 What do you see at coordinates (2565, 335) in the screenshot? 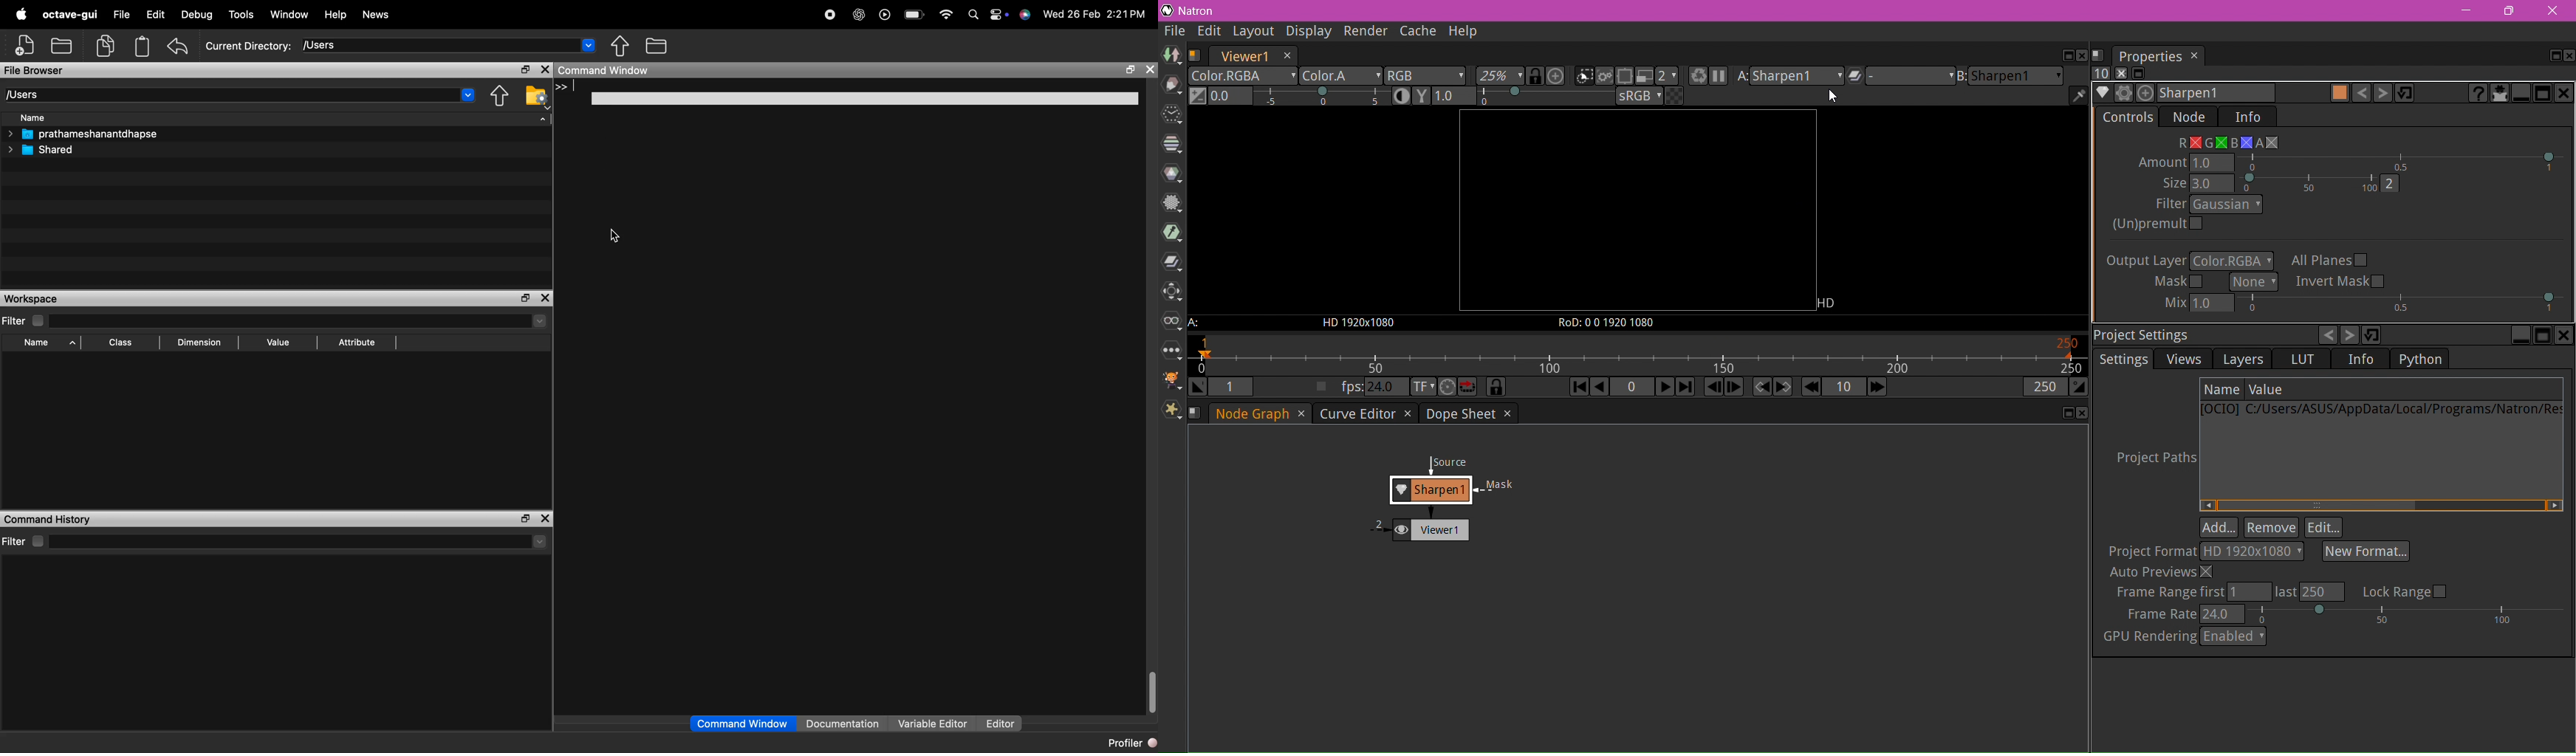
I see `Close` at bounding box center [2565, 335].